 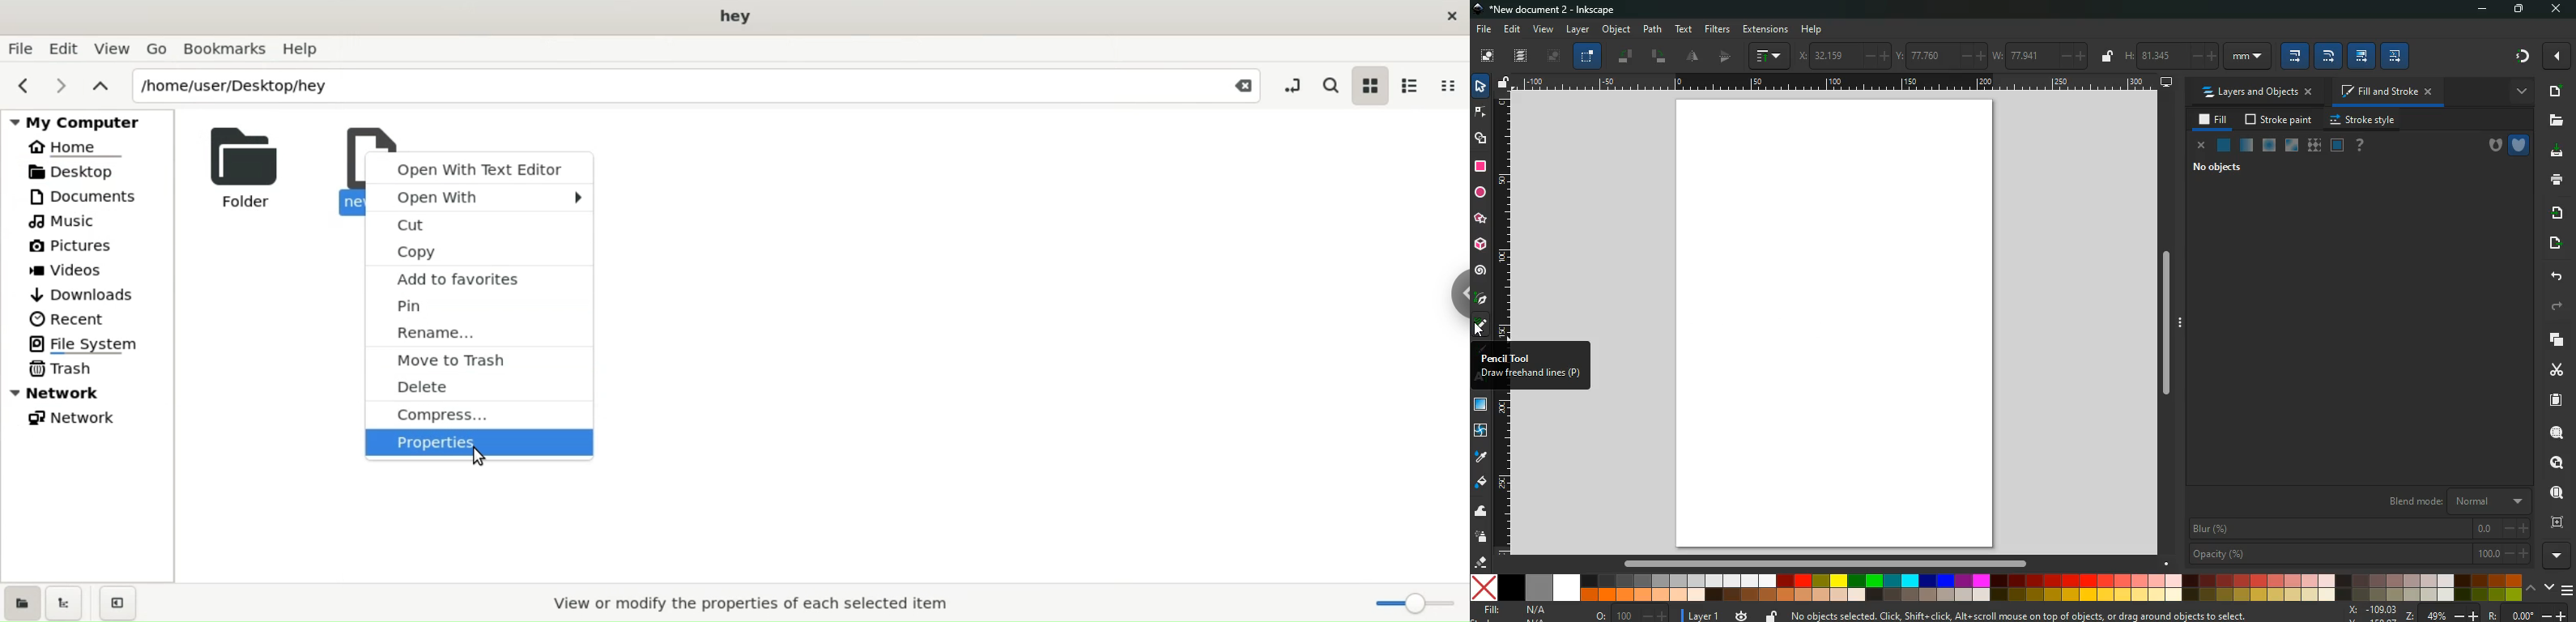 I want to click on select, so click(x=1587, y=56).